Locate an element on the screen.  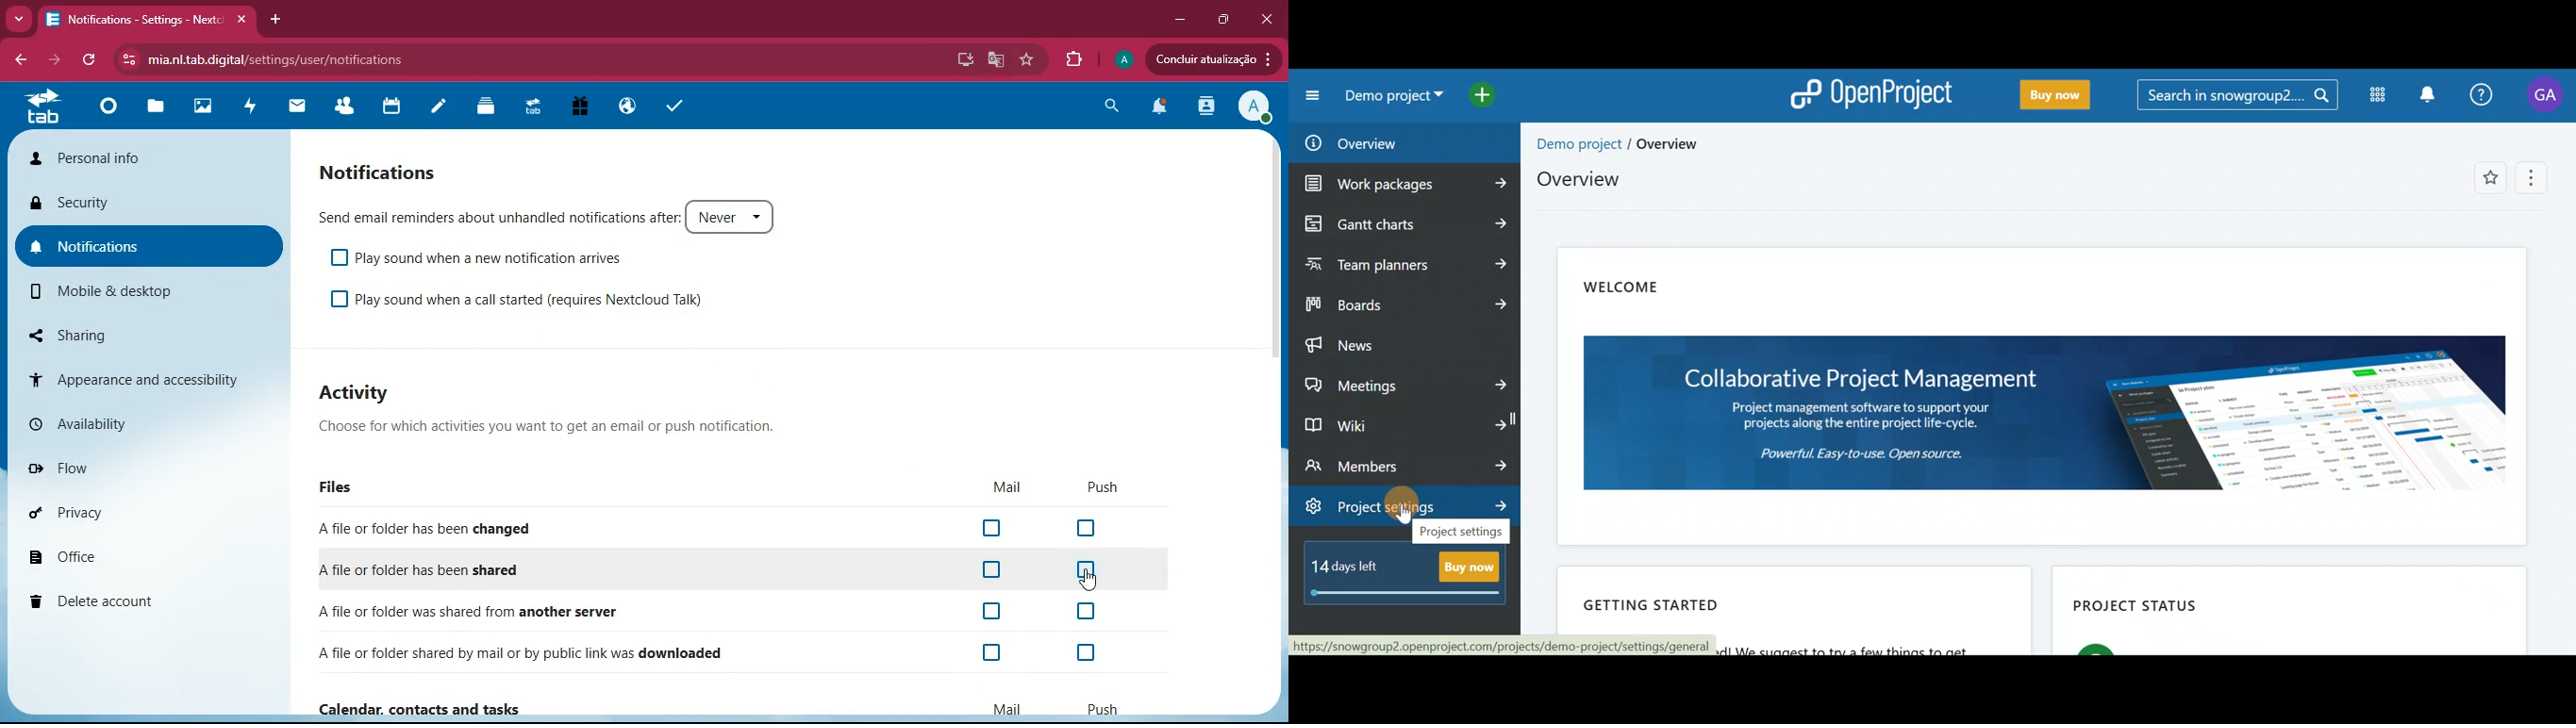
description is located at coordinates (553, 425).